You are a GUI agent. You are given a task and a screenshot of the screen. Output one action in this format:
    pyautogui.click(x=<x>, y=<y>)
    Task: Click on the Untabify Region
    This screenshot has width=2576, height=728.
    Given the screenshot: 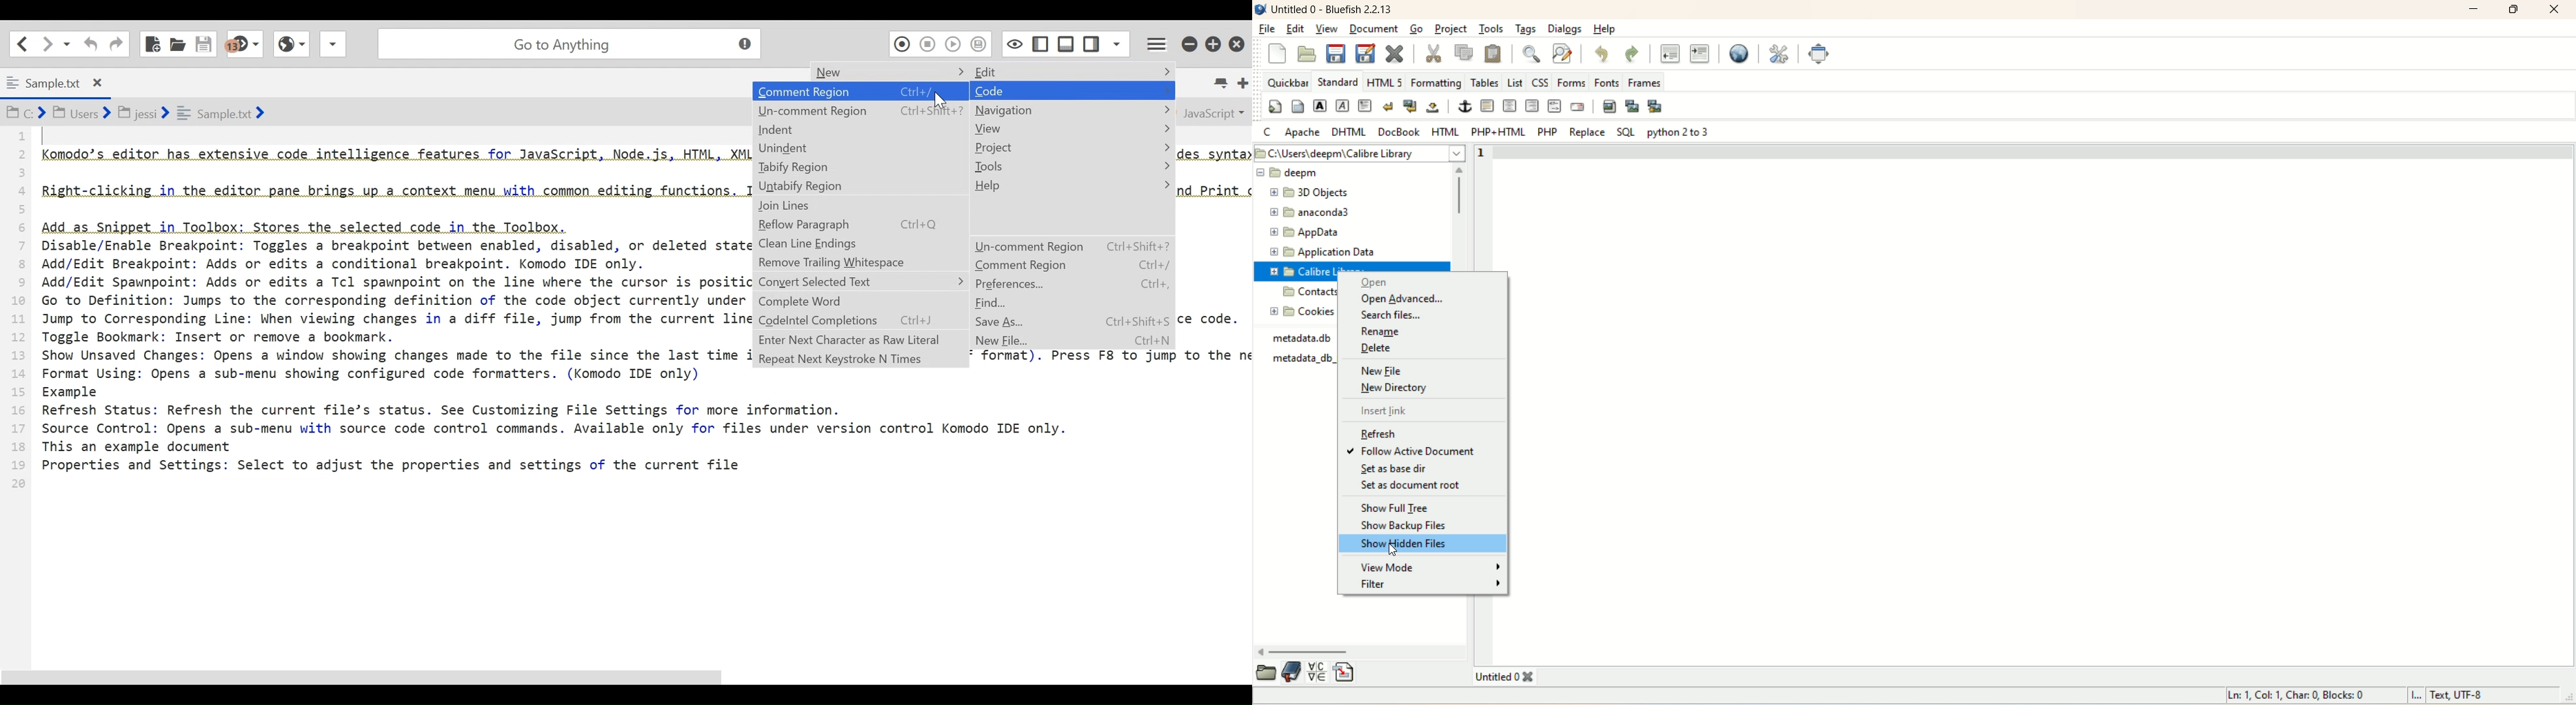 What is the action you would take?
    pyautogui.click(x=861, y=187)
    